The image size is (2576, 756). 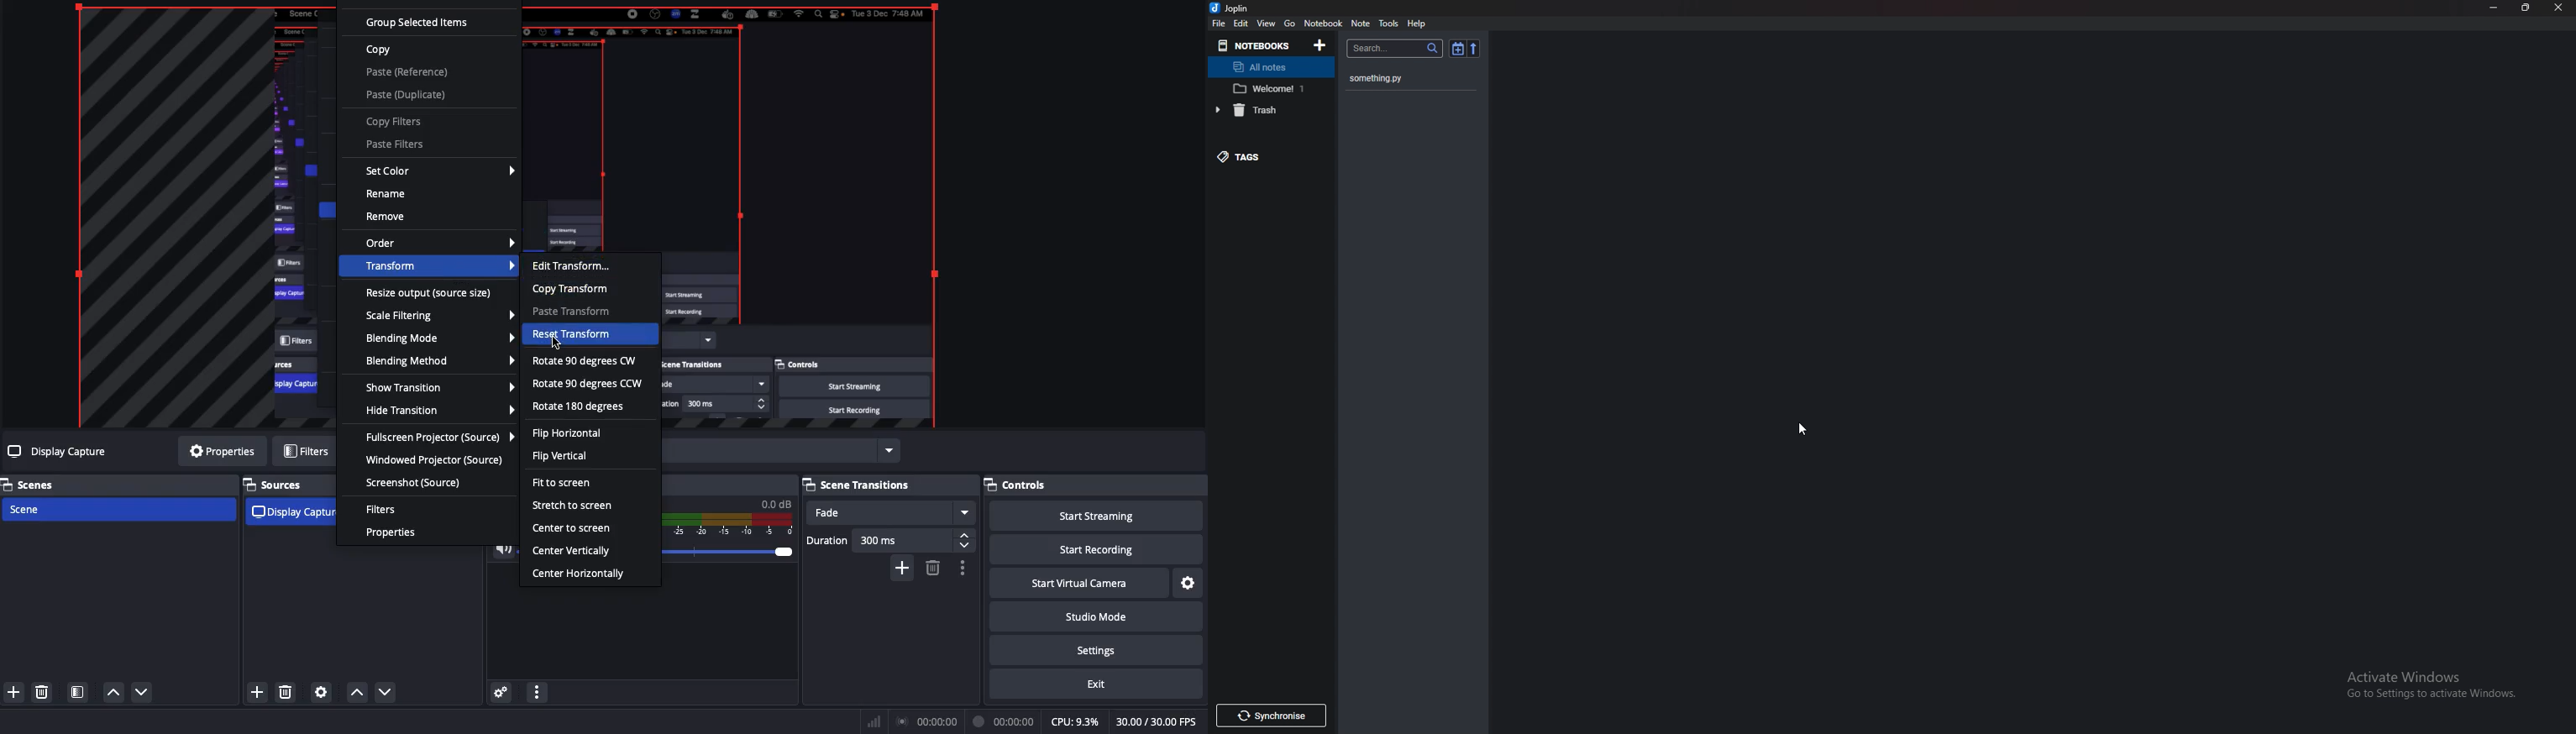 What do you see at coordinates (2433, 680) in the screenshot?
I see `activate windows` at bounding box center [2433, 680].